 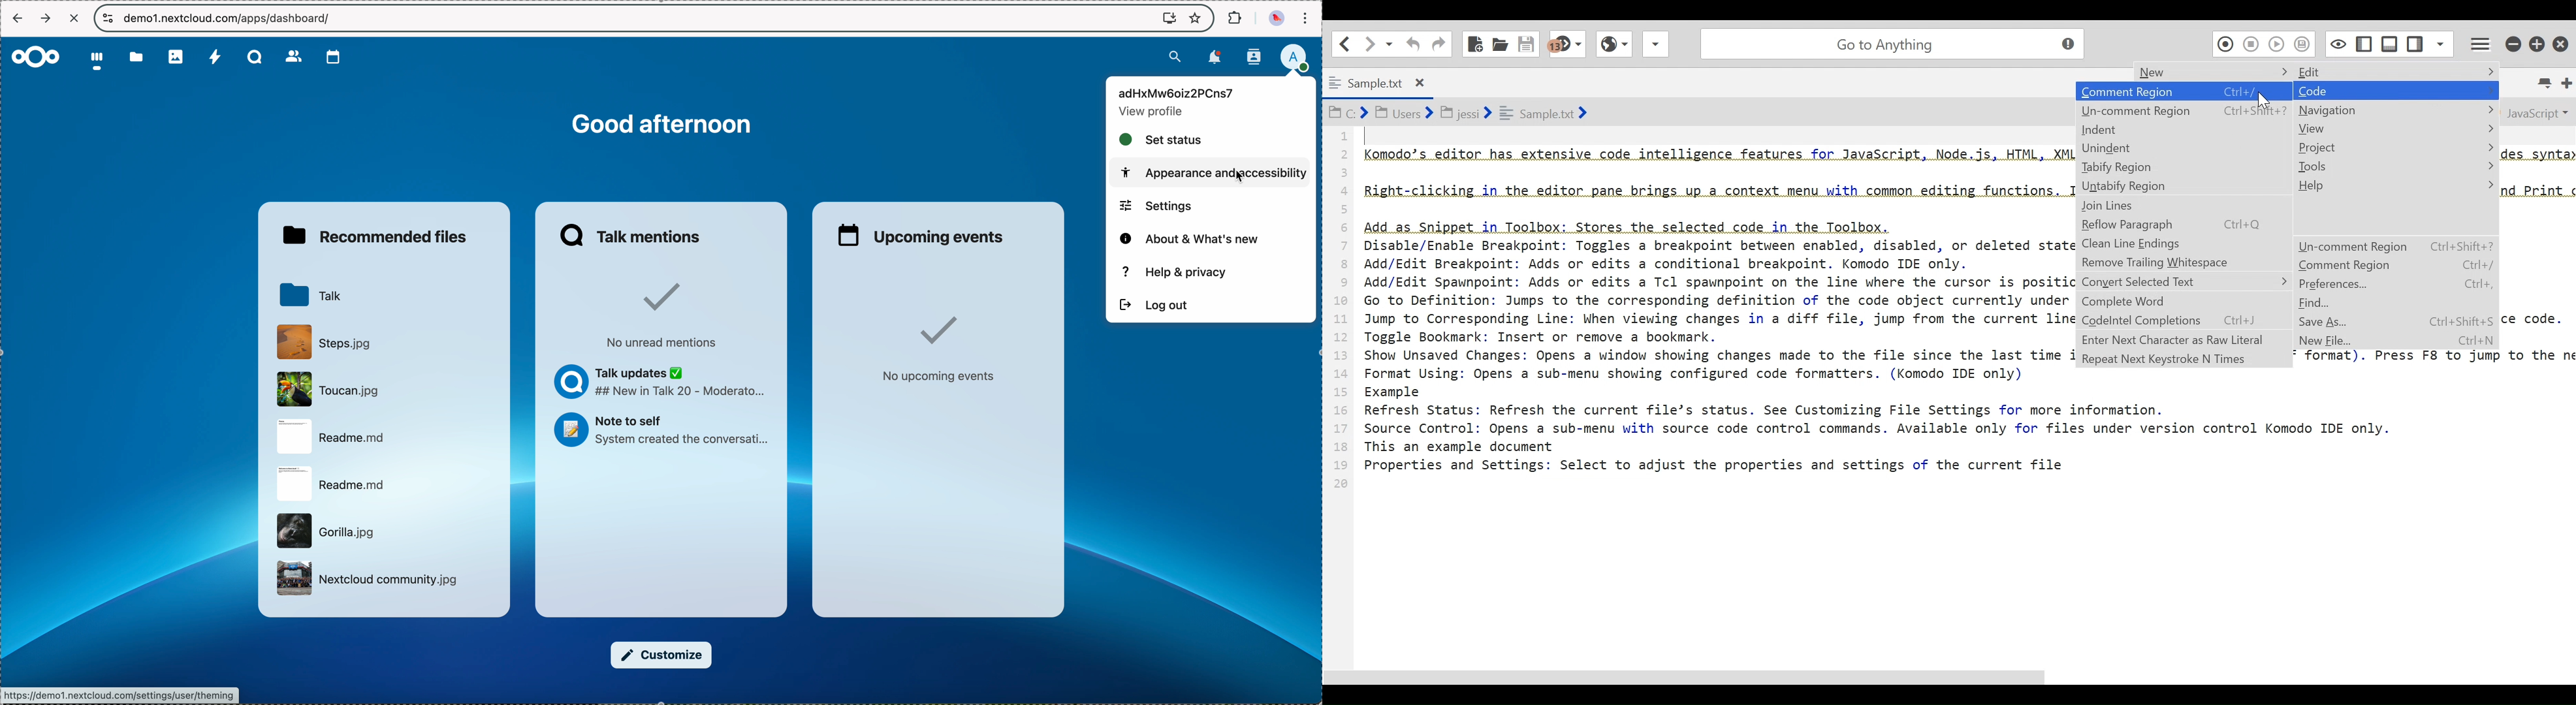 I want to click on activity, so click(x=213, y=58).